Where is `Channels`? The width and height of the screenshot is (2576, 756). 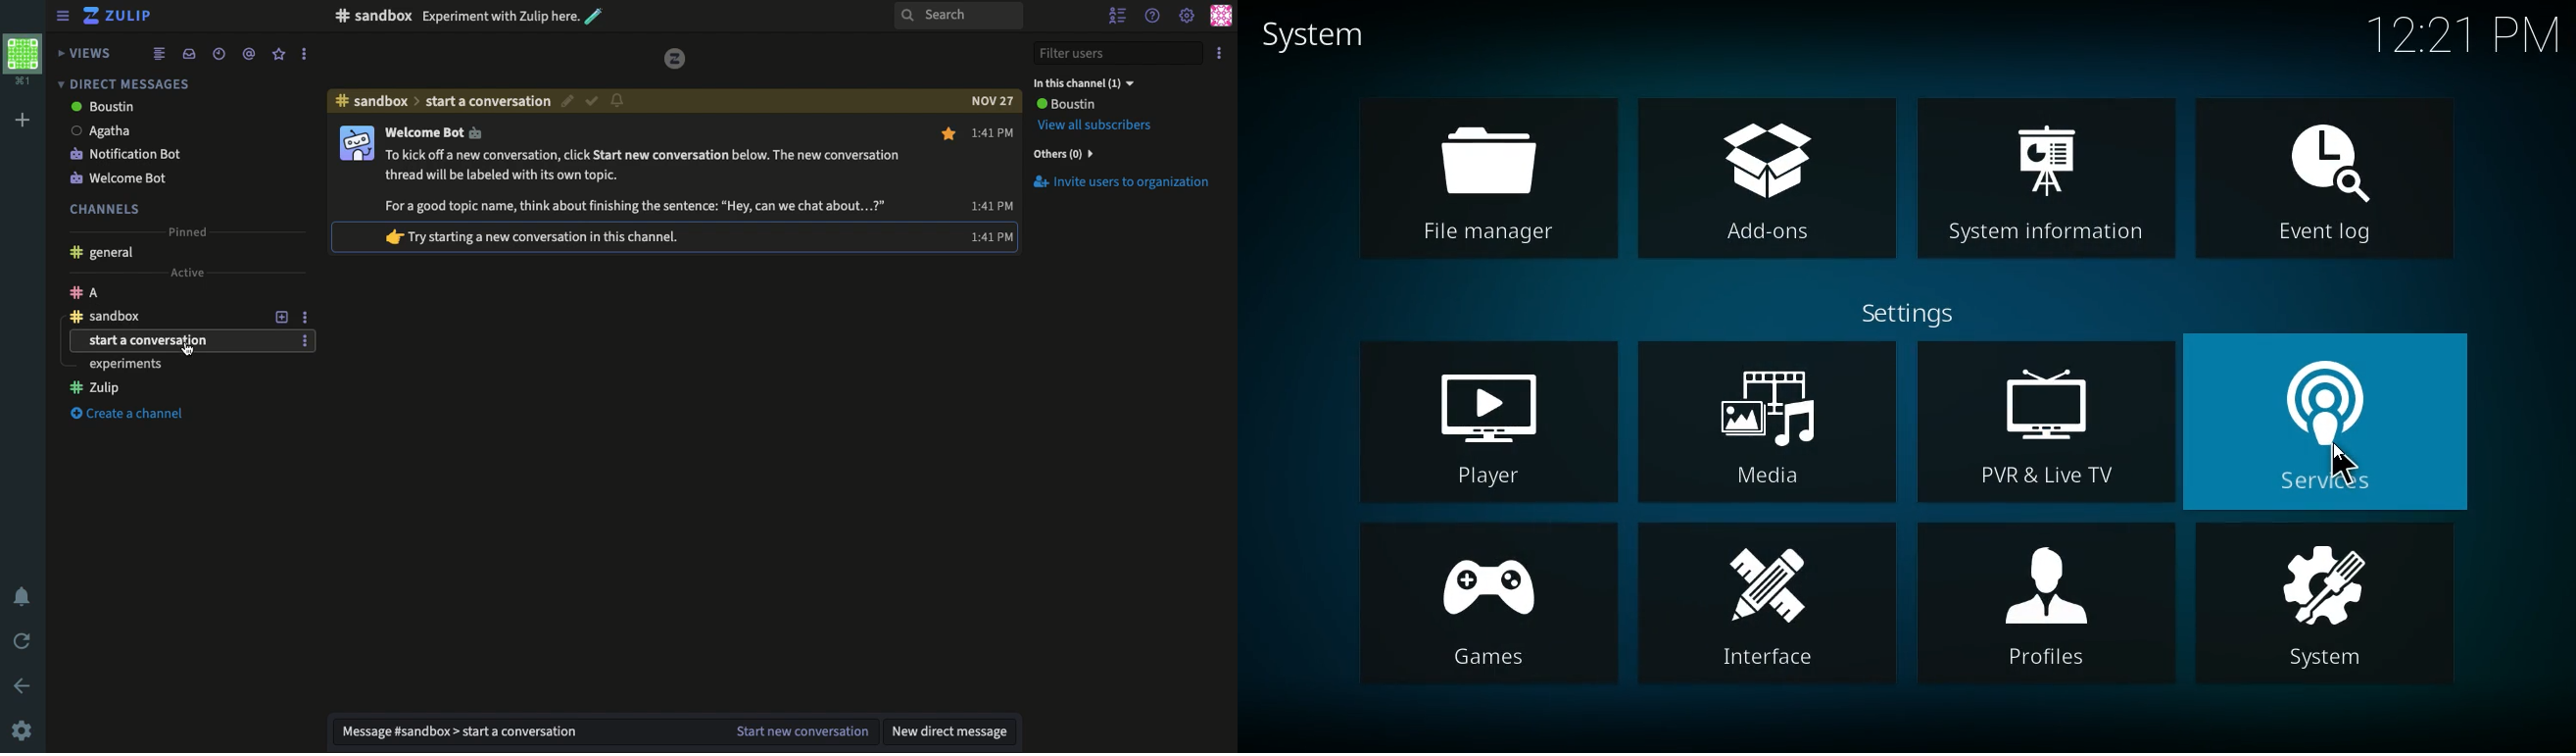 Channels is located at coordinates (105, 208).